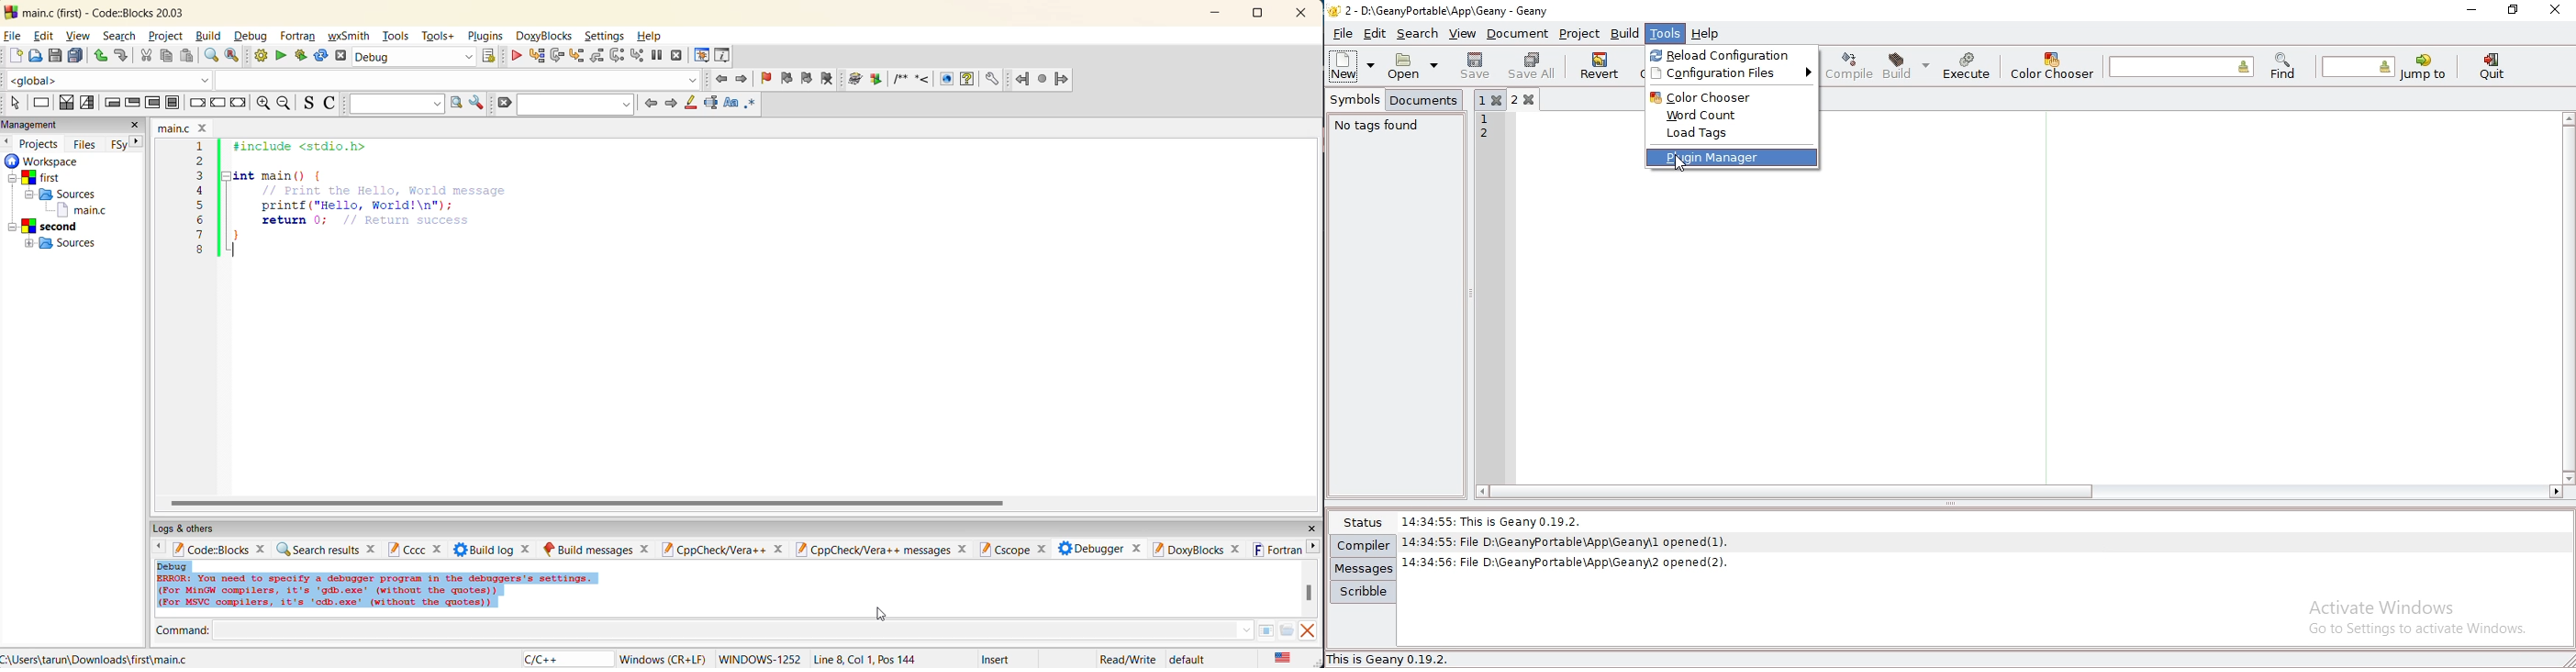  I want to click on text language, so click(1285, 659).